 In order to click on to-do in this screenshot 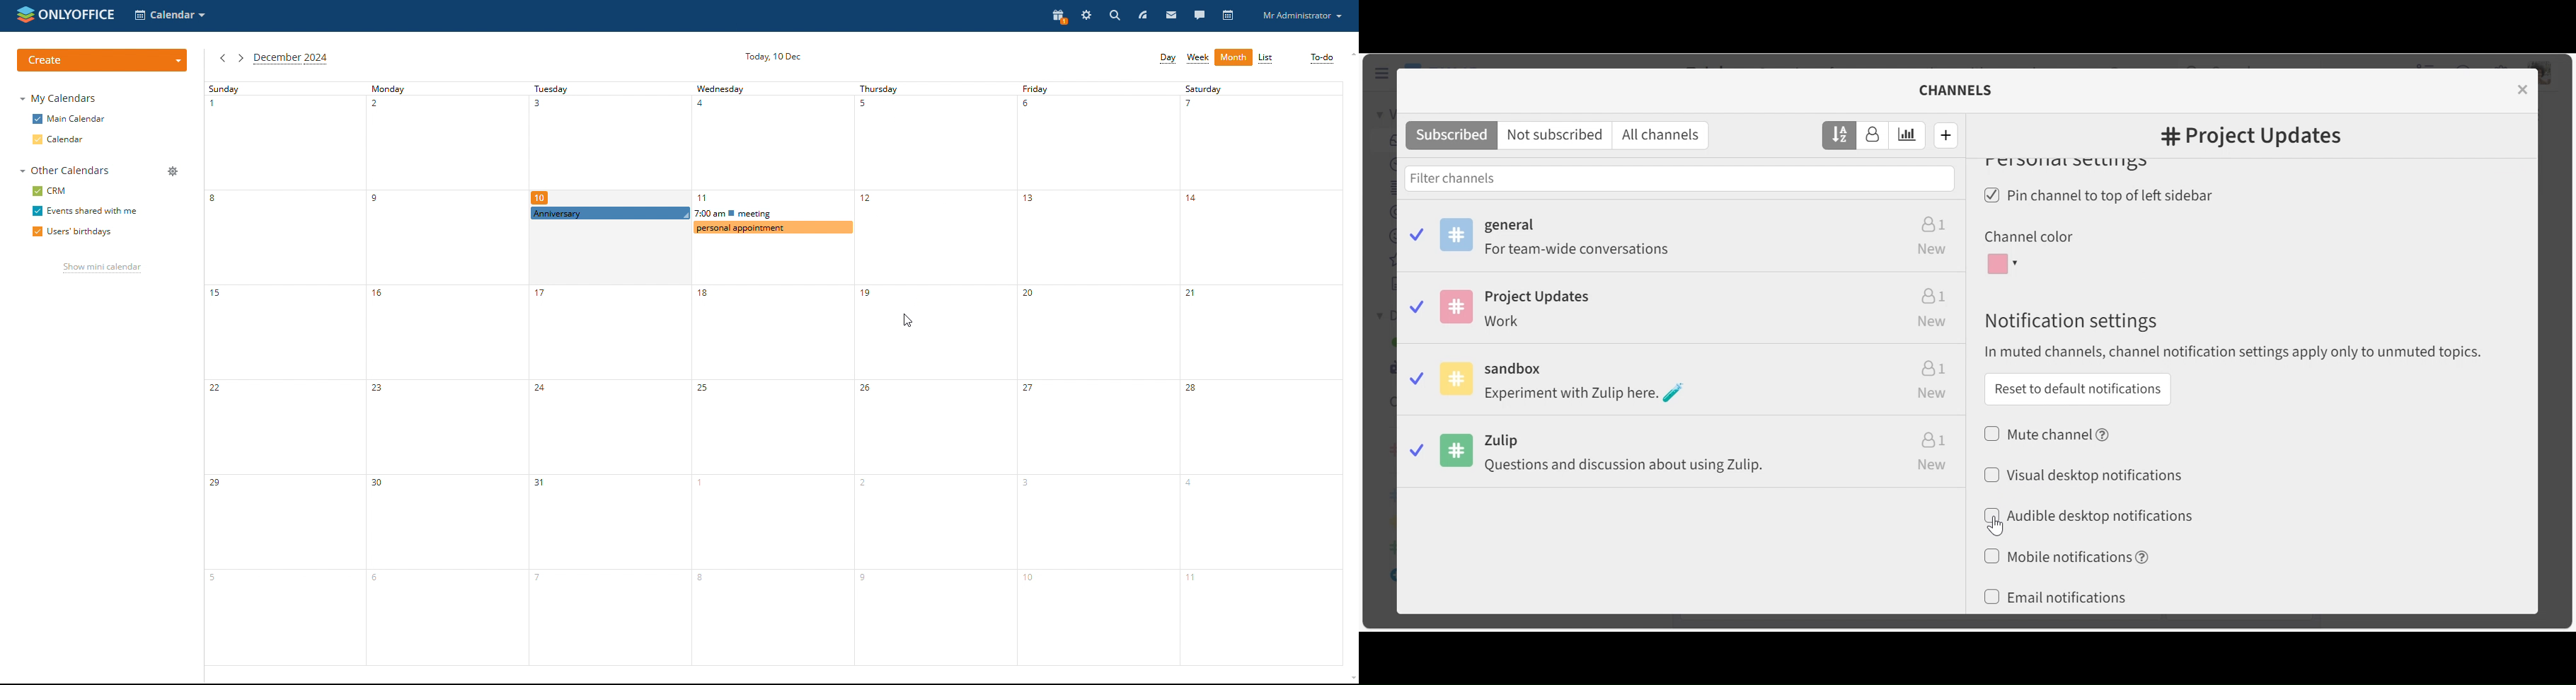, I will do `click(1321, 59)`.